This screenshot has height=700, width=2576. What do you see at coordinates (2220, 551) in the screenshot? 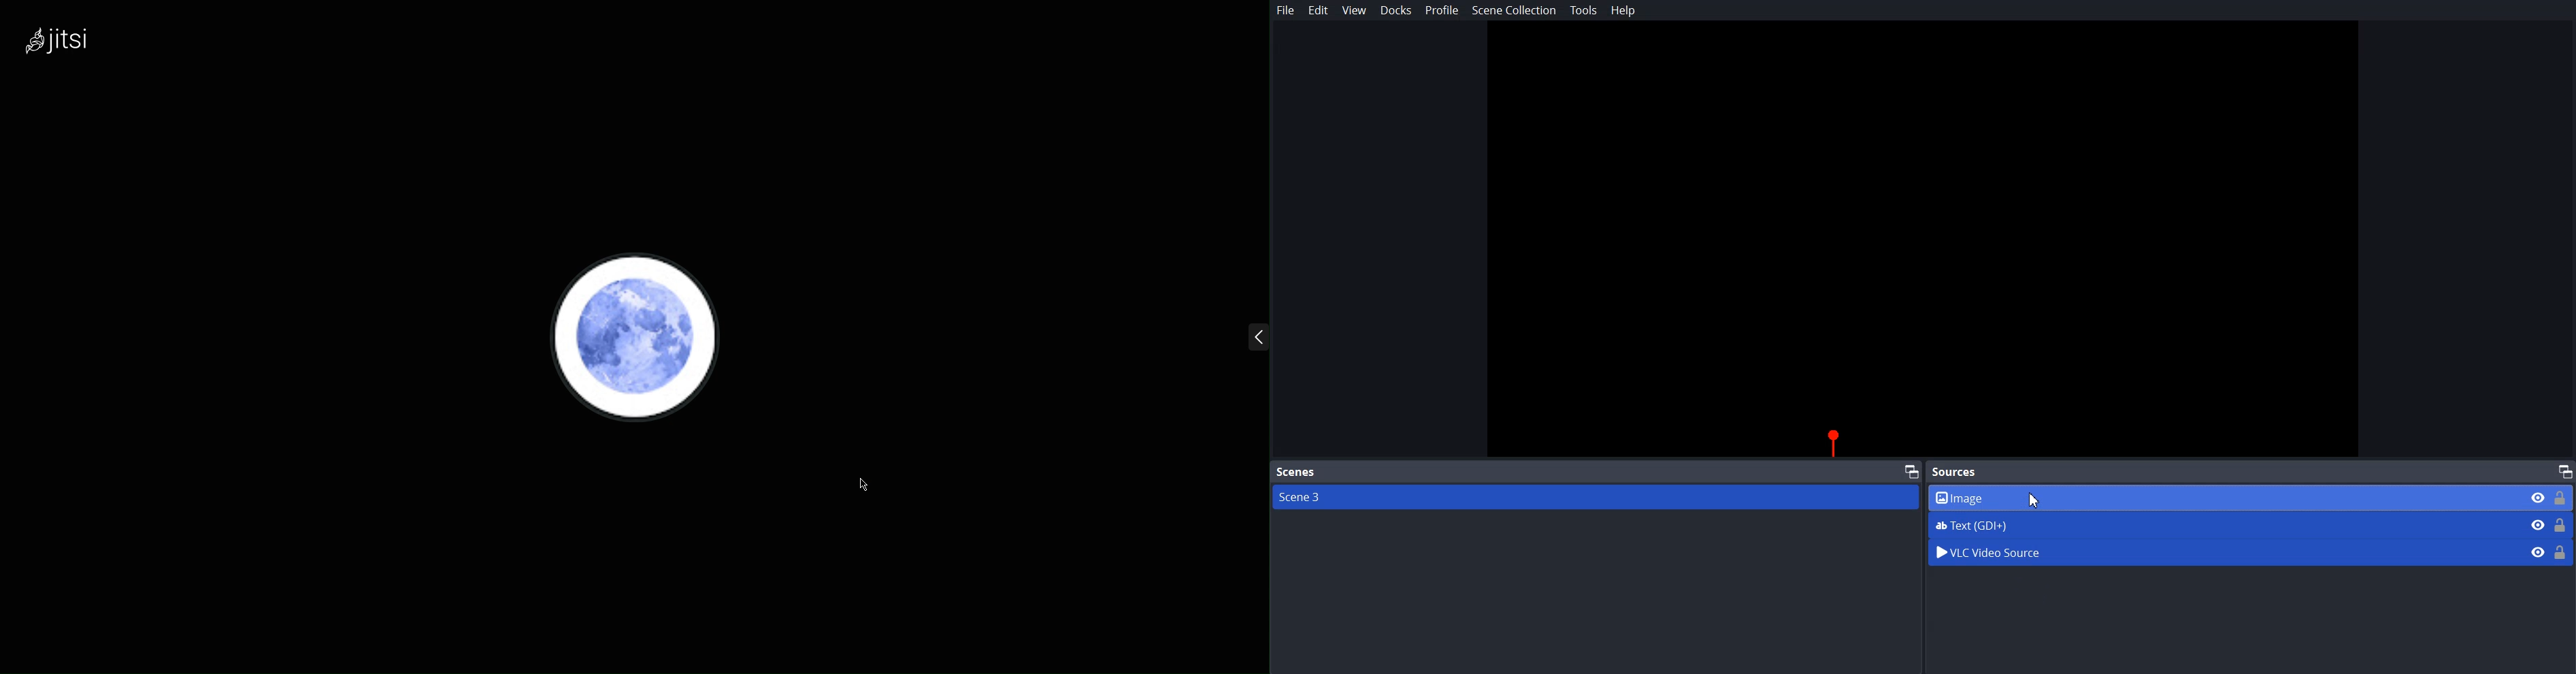
I see `VLC Video Source` at bounding box center [2220, 551].